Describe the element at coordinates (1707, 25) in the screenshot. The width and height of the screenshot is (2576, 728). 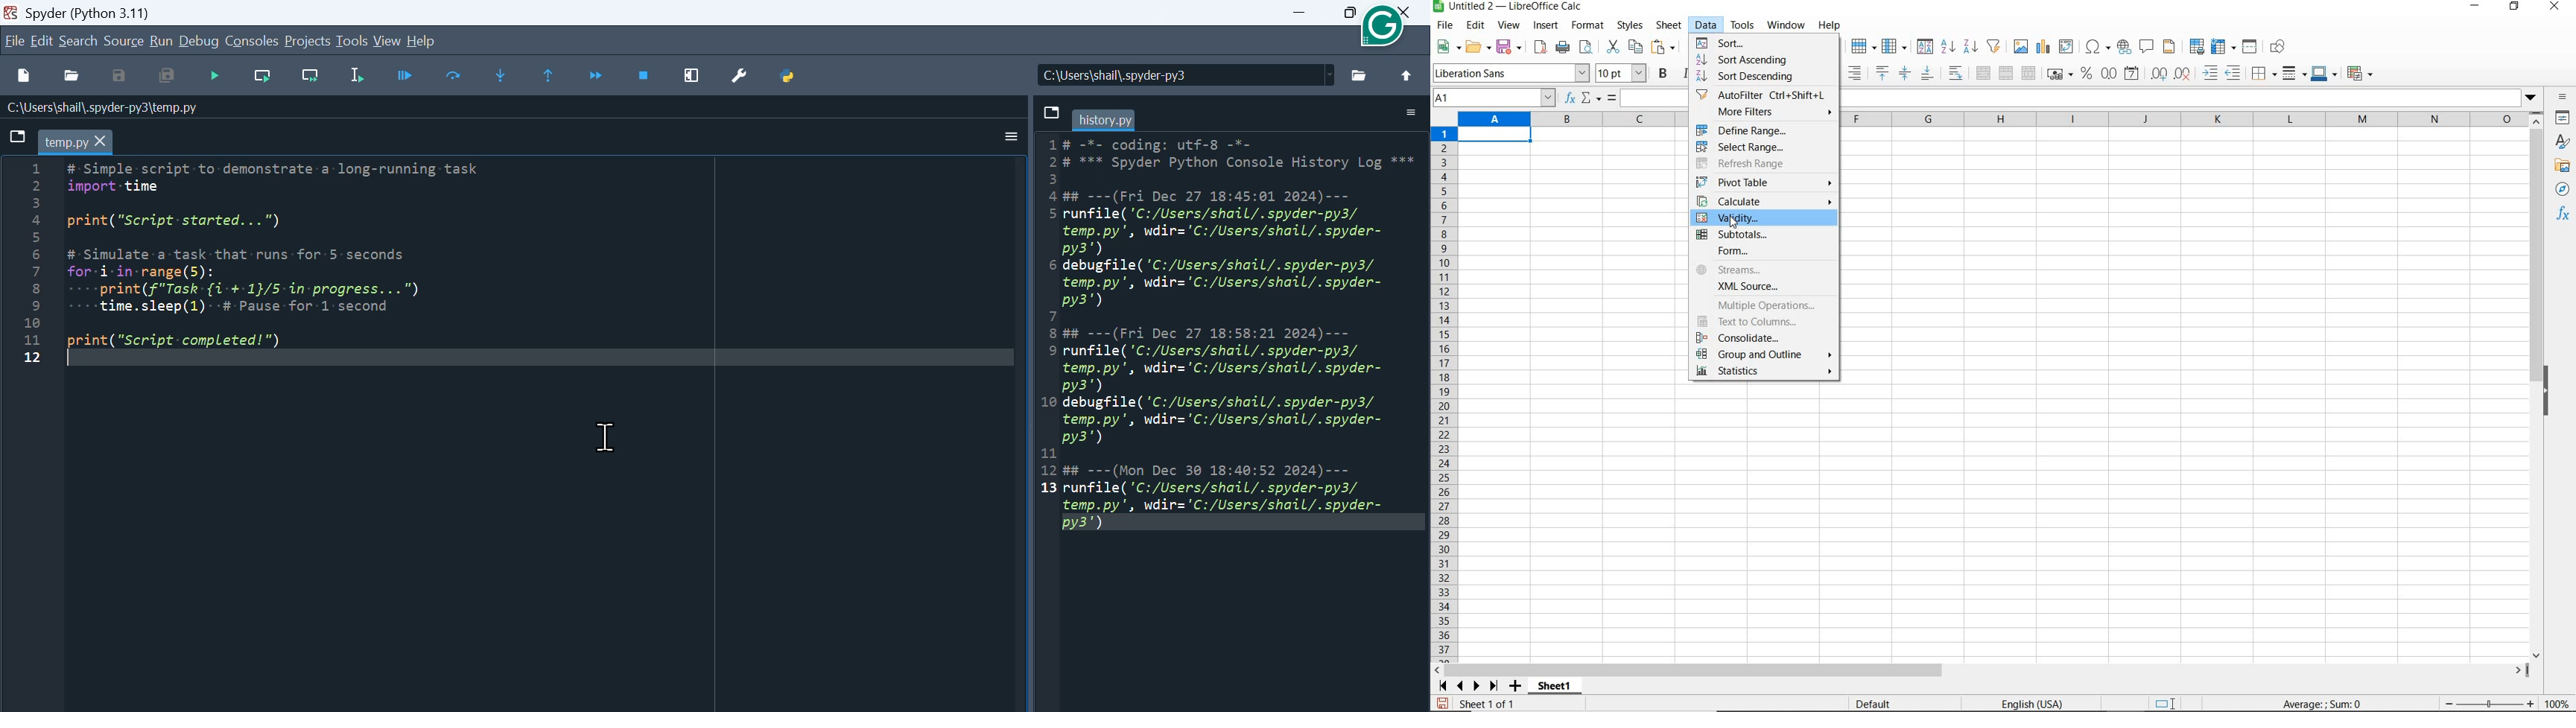
I see `Data` at that location.